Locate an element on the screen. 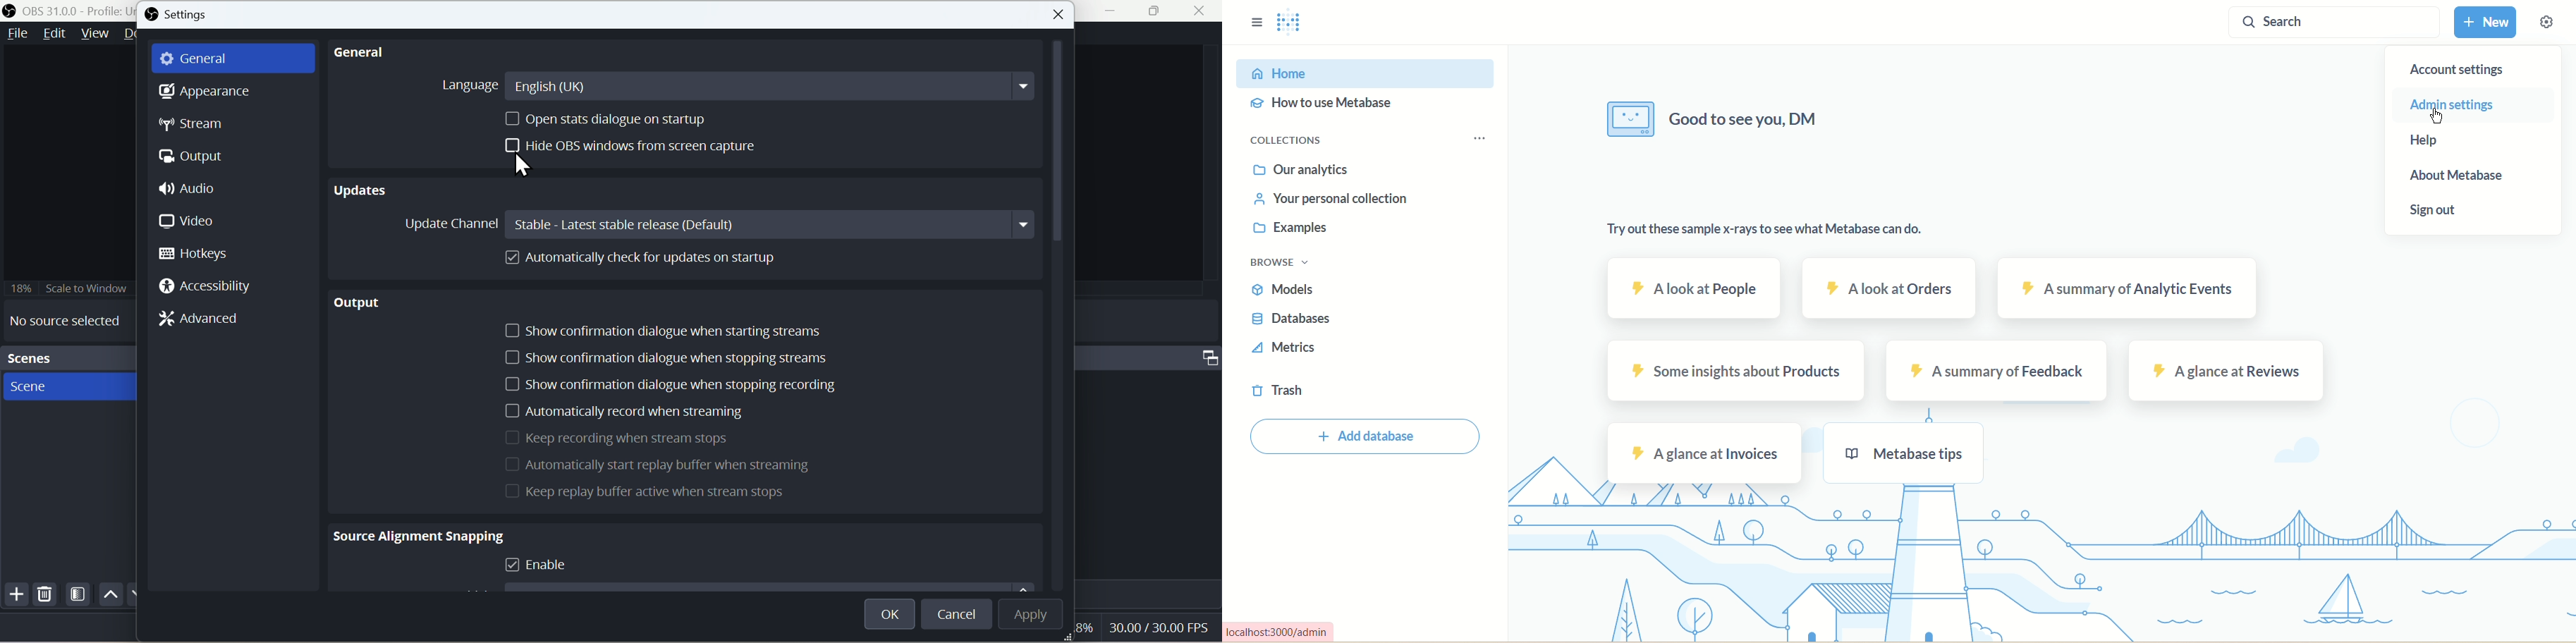 This screenshot has width=2576, height=644. General is located at coordinates (360, 53).